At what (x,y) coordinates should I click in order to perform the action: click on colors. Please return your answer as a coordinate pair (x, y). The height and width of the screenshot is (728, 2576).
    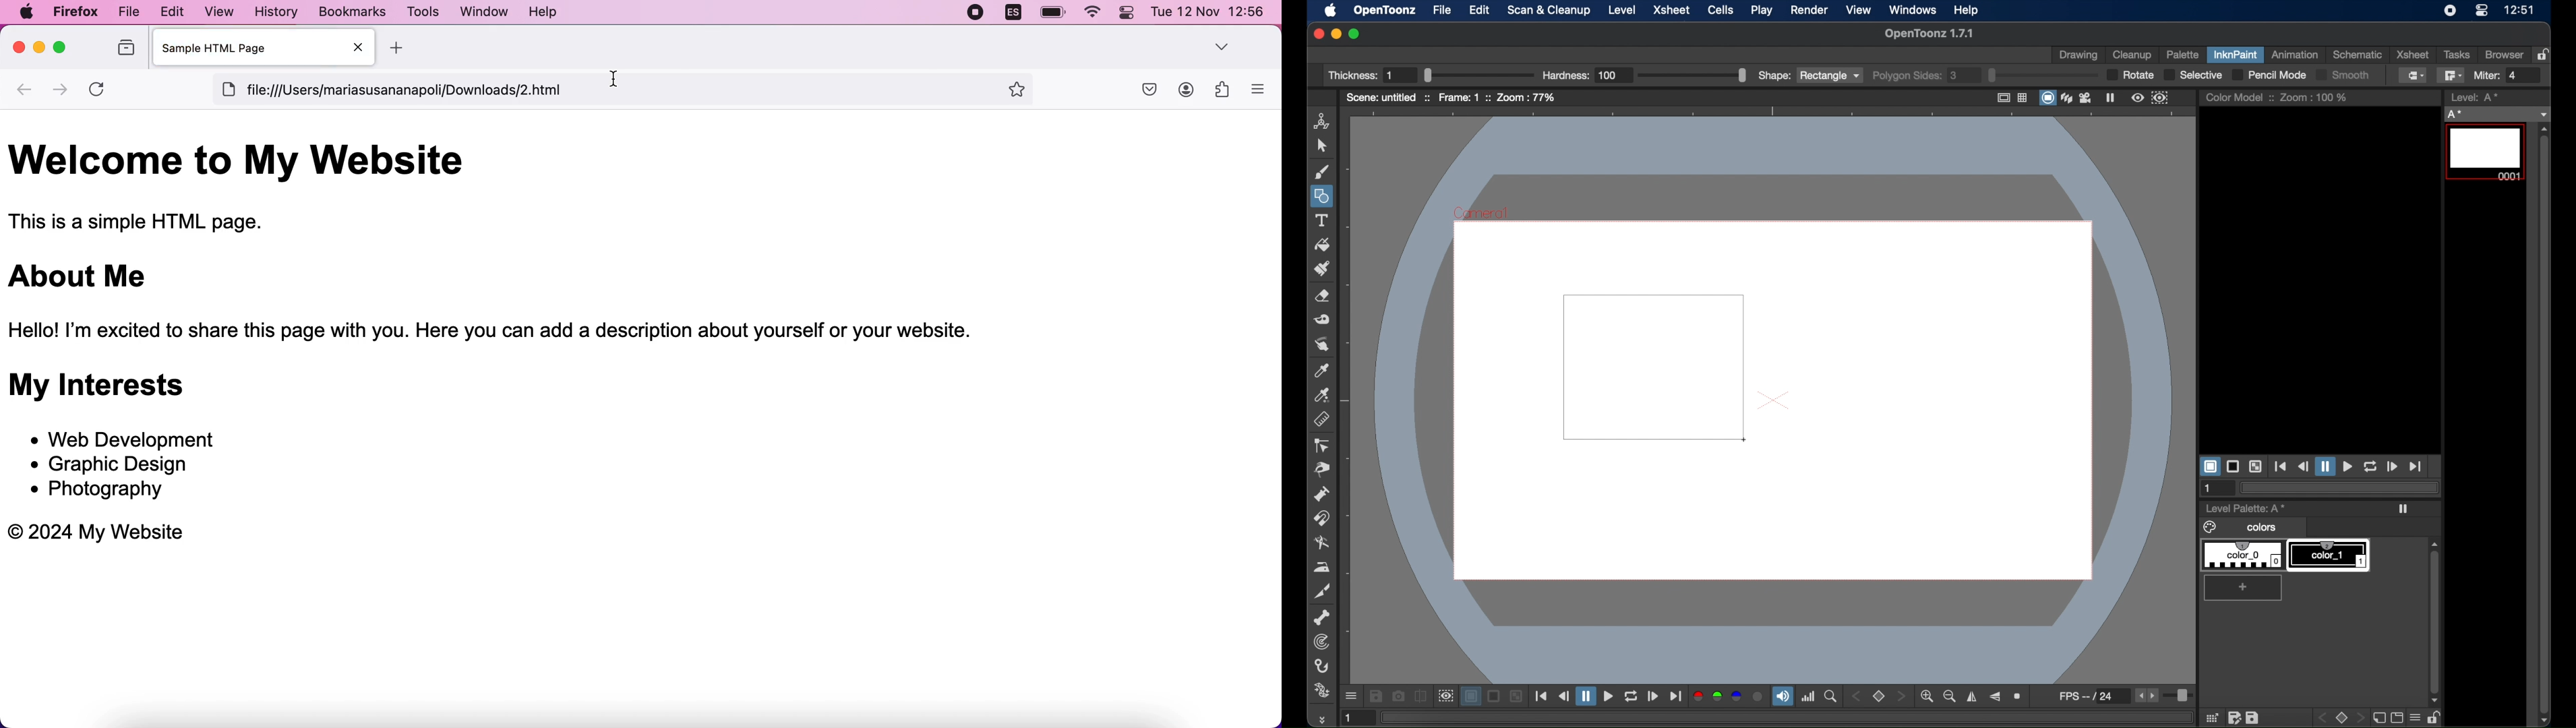
    Looking at the image, I should click on (2242, 528).